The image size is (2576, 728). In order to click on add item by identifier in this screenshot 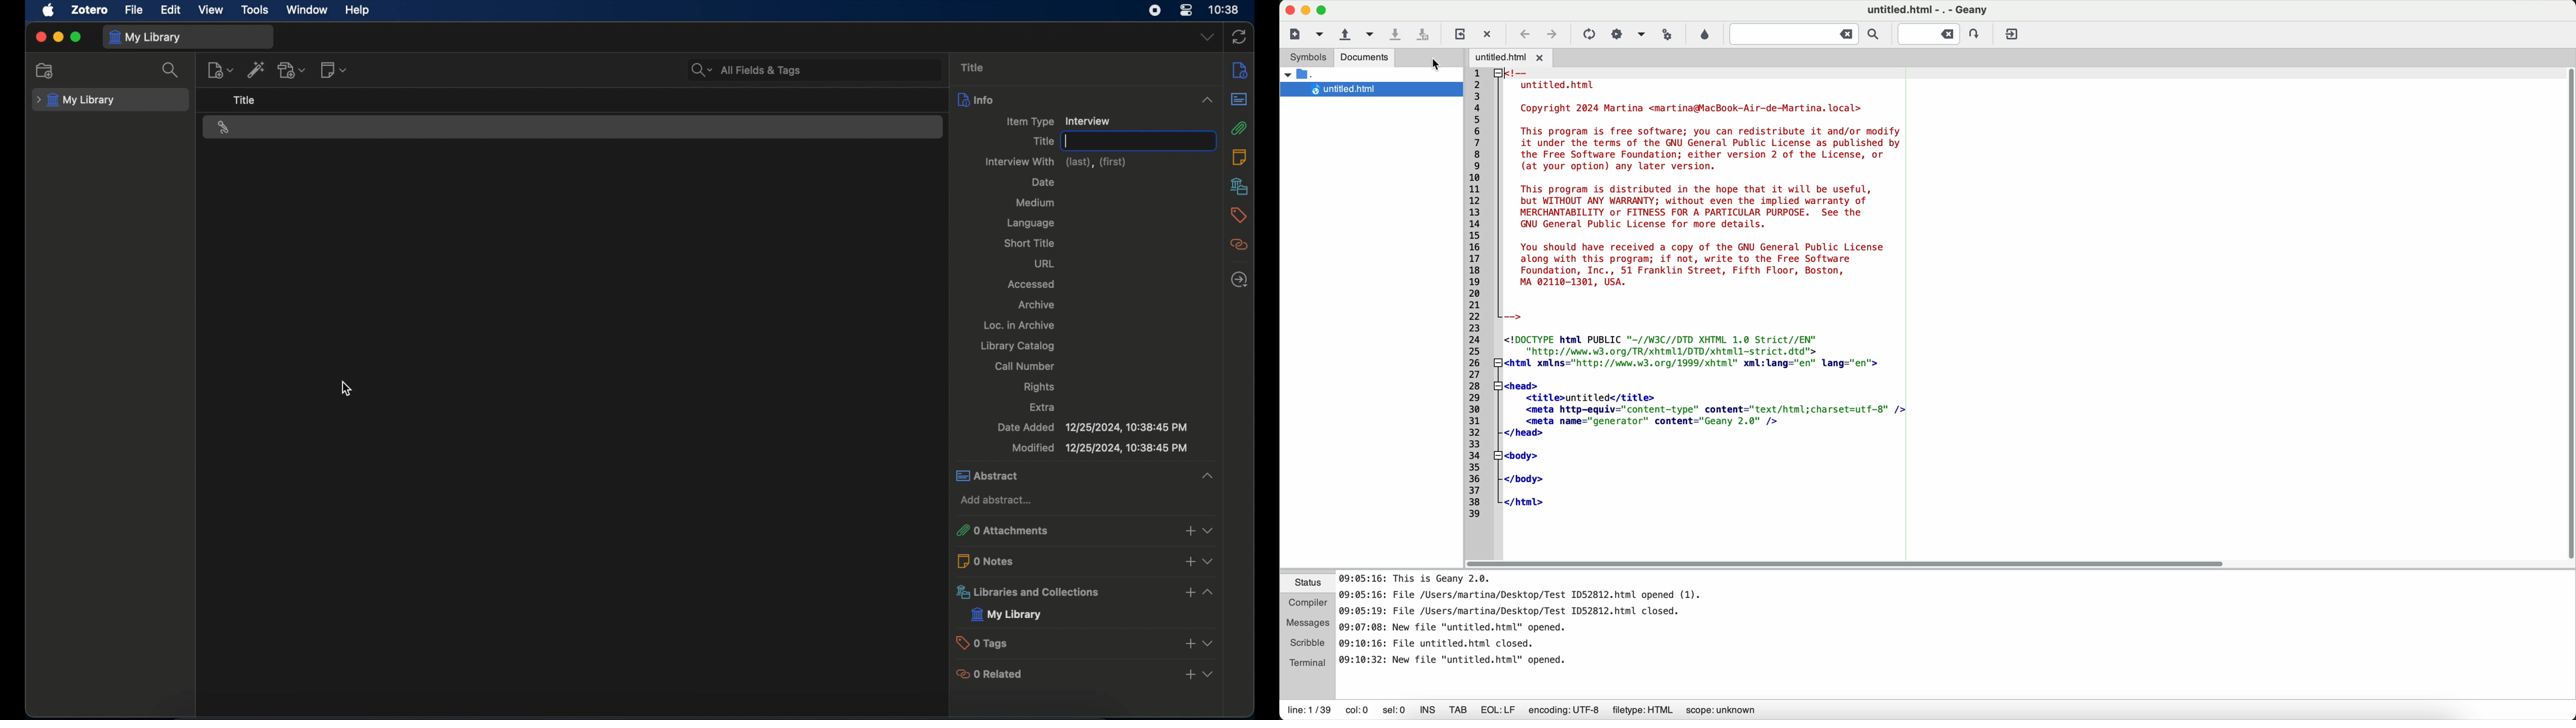, I will do `click(256, 69)`.